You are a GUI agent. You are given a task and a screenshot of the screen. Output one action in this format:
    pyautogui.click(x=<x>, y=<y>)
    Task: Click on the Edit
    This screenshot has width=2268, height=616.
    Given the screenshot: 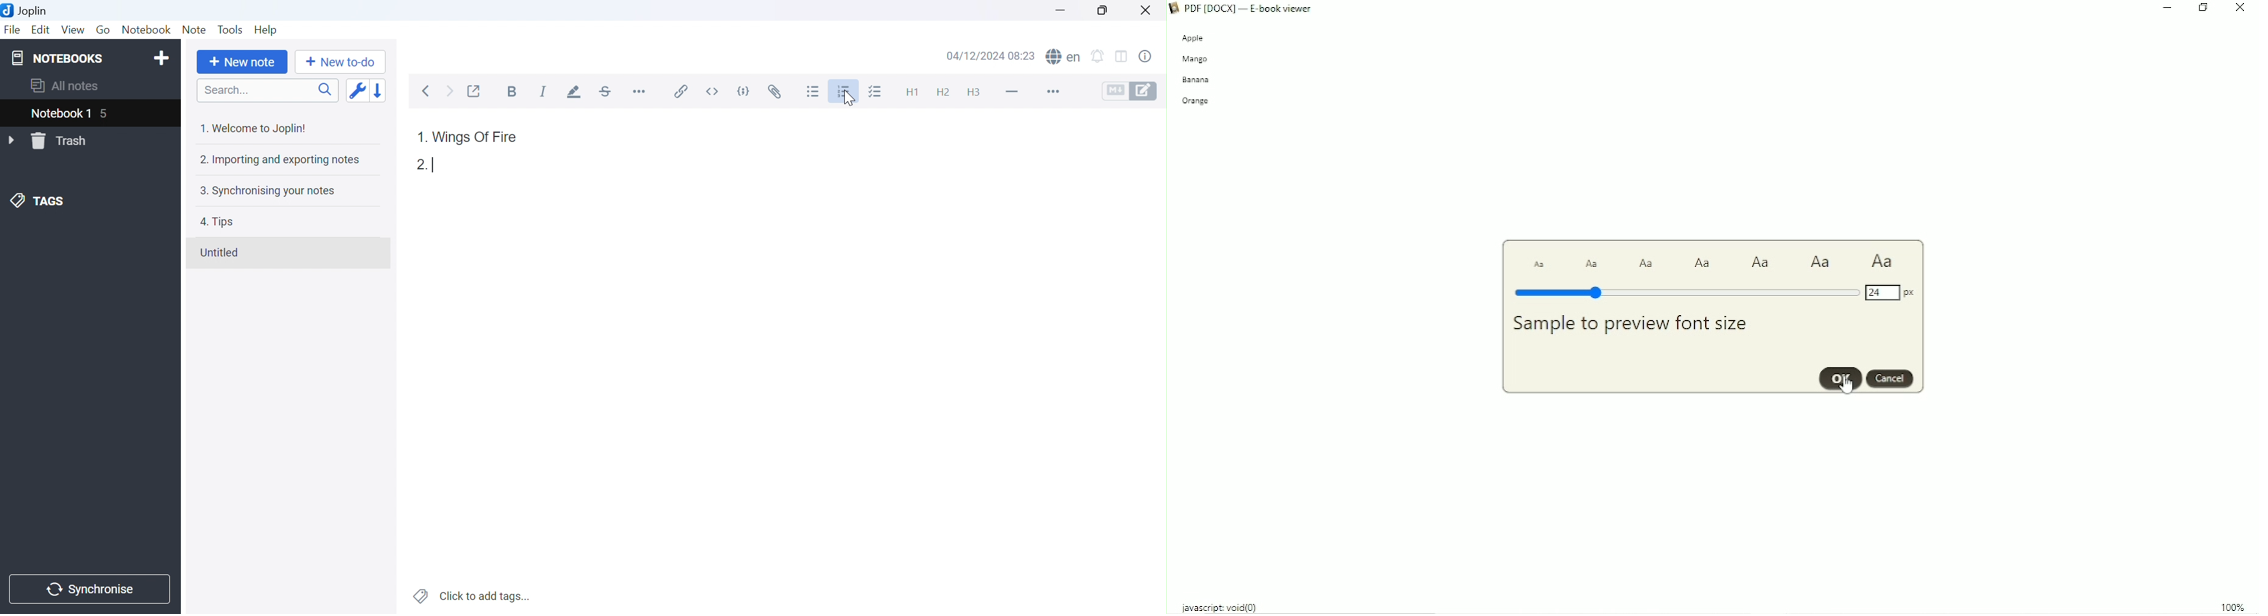 What is the action you would take?
    pyautogui.click(x=41, y=30)
    